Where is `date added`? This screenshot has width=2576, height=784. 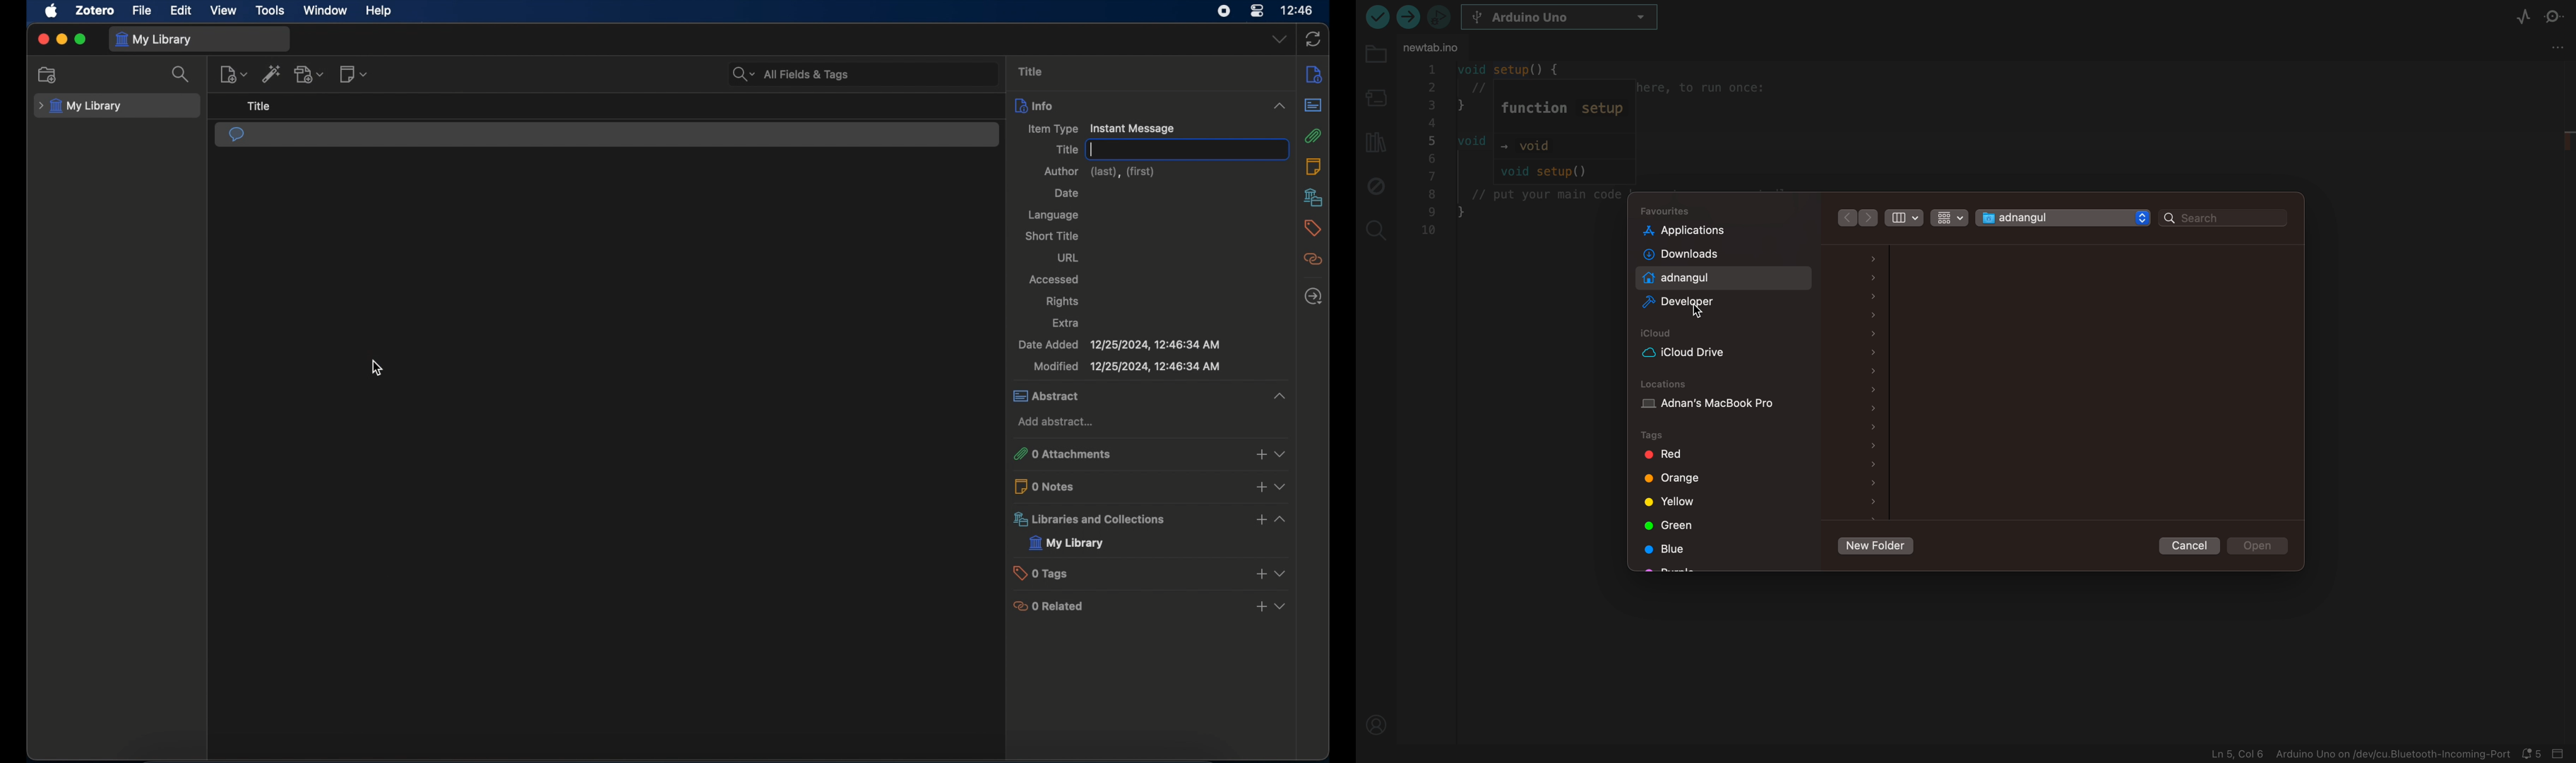 date added is located at coordinates (1120, 344).